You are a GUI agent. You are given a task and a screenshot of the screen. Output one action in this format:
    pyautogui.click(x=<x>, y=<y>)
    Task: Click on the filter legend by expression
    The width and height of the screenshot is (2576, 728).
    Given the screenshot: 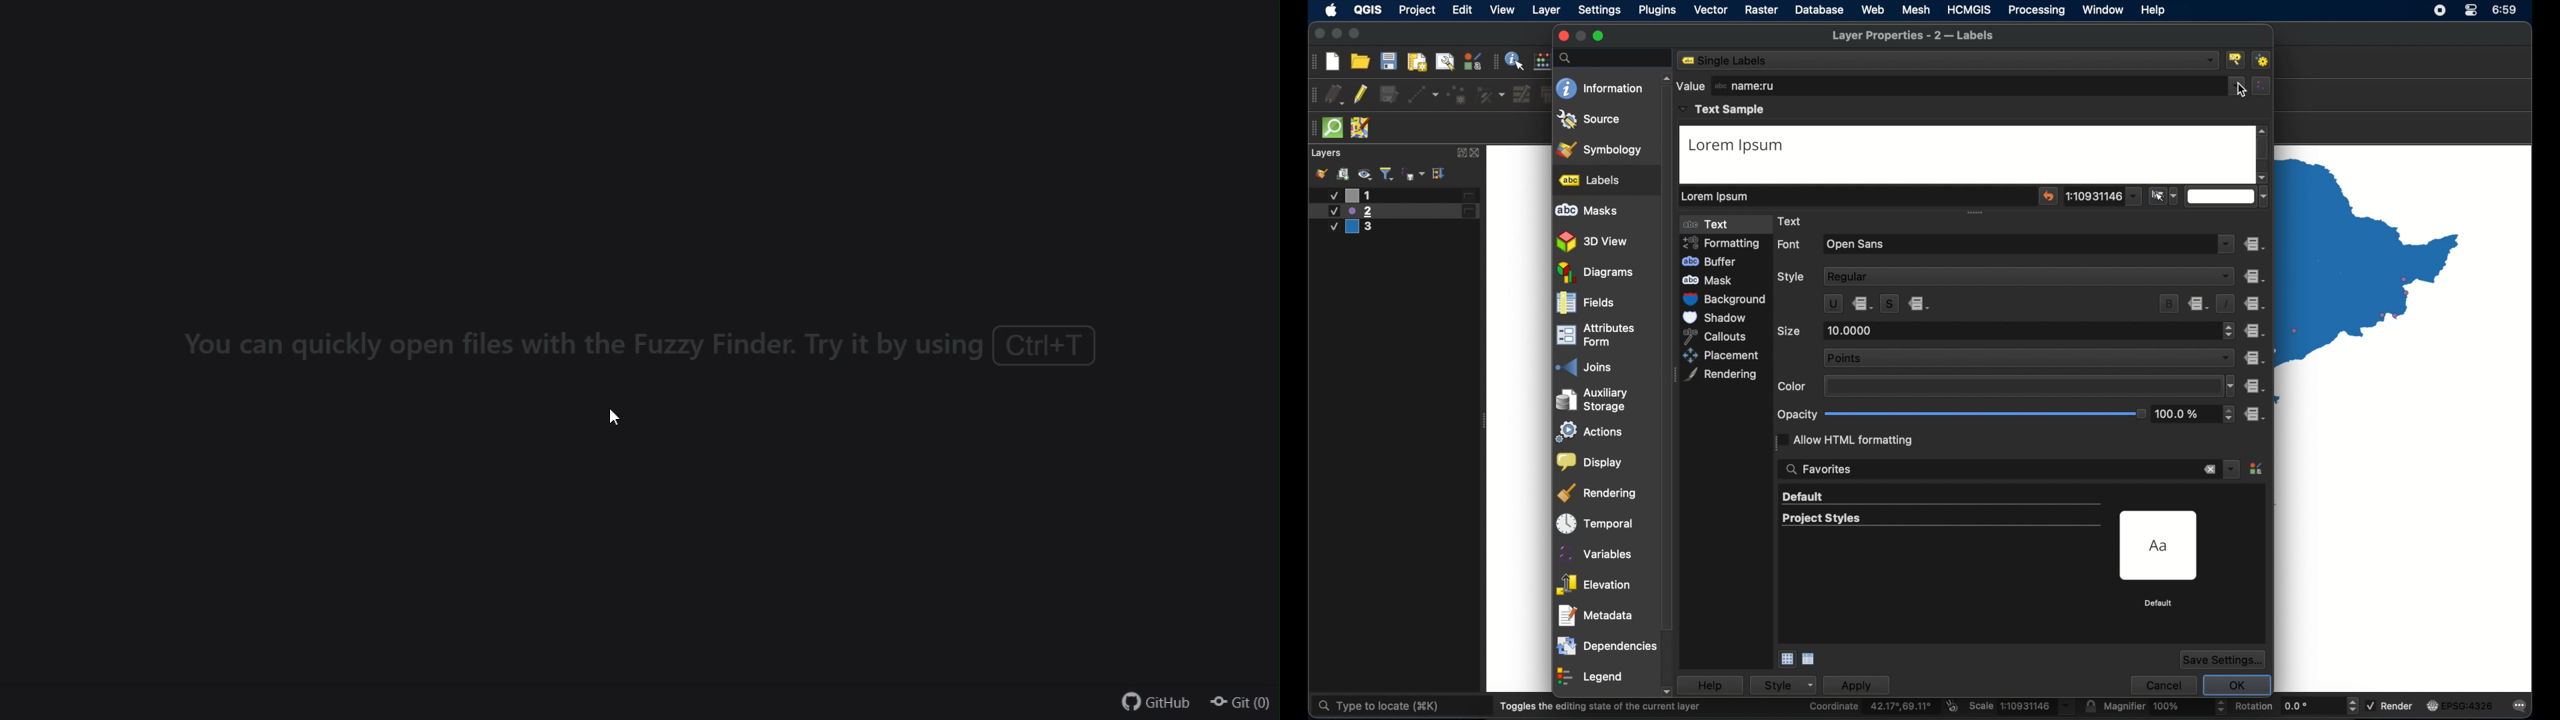 What is the action you would take?
    pyautogui.click(x=1413, y=174)
    